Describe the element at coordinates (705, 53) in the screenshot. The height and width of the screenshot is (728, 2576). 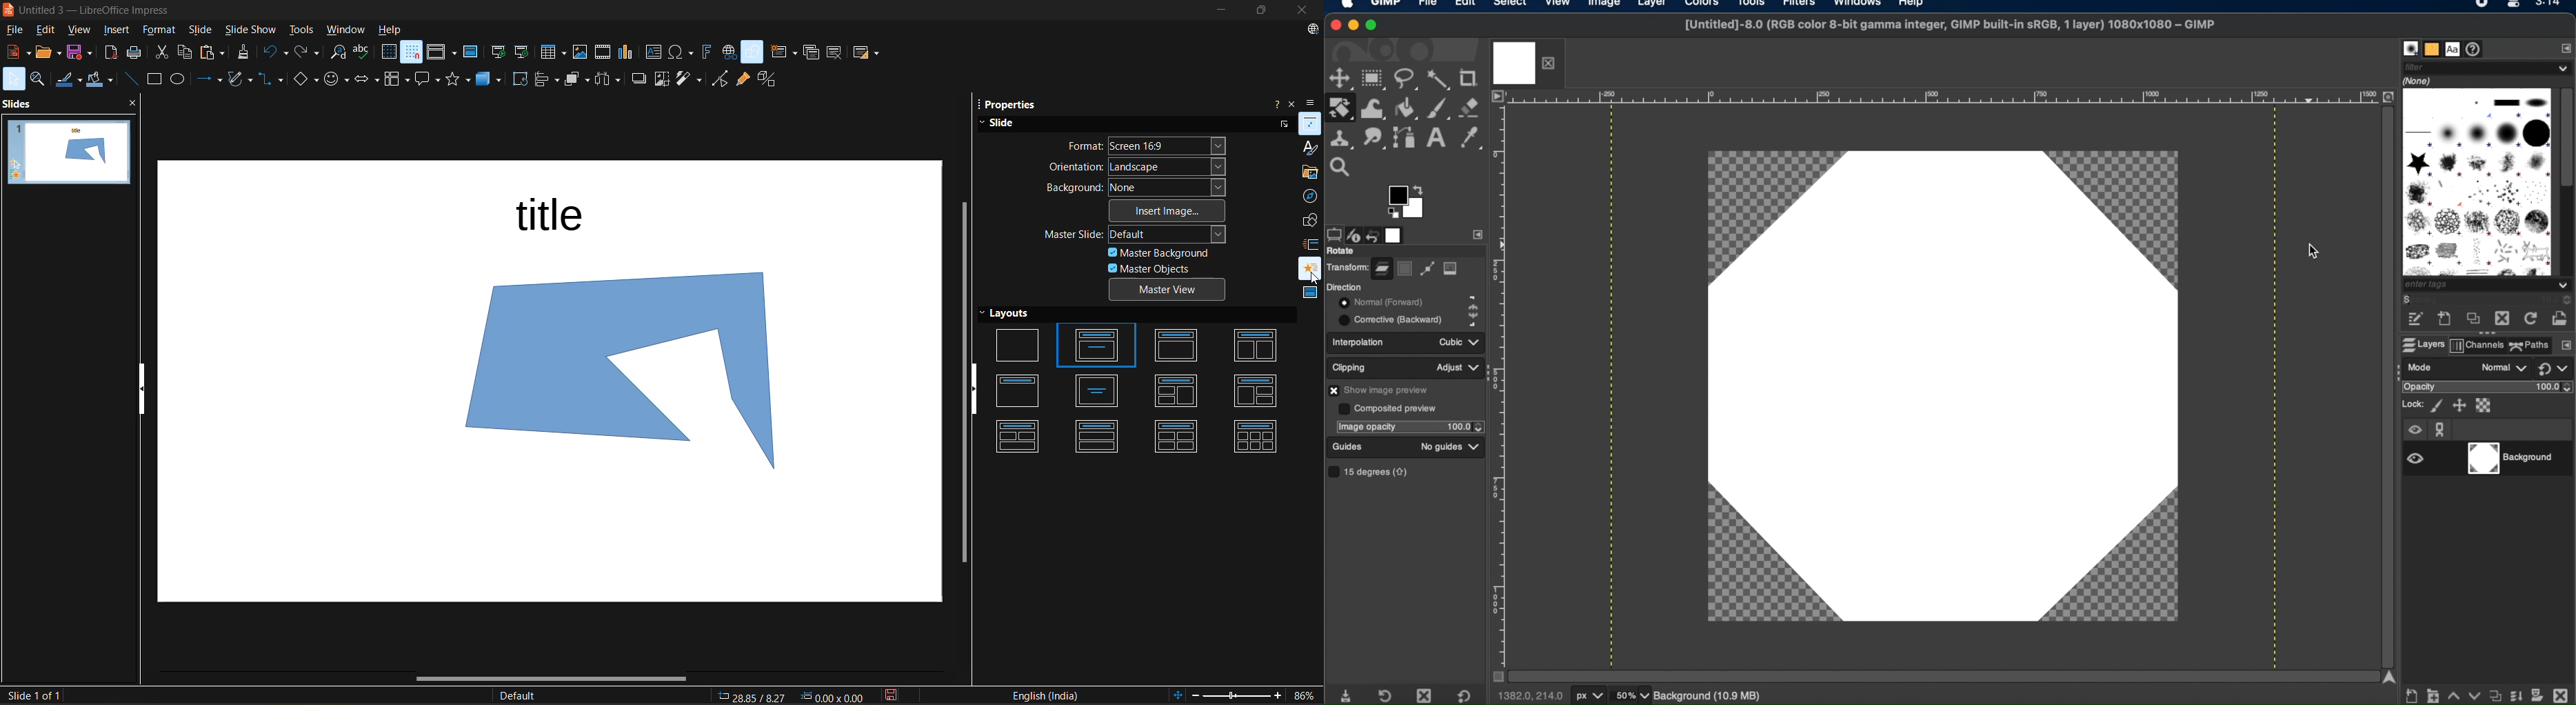
I see `insert fontwork text` at that location.